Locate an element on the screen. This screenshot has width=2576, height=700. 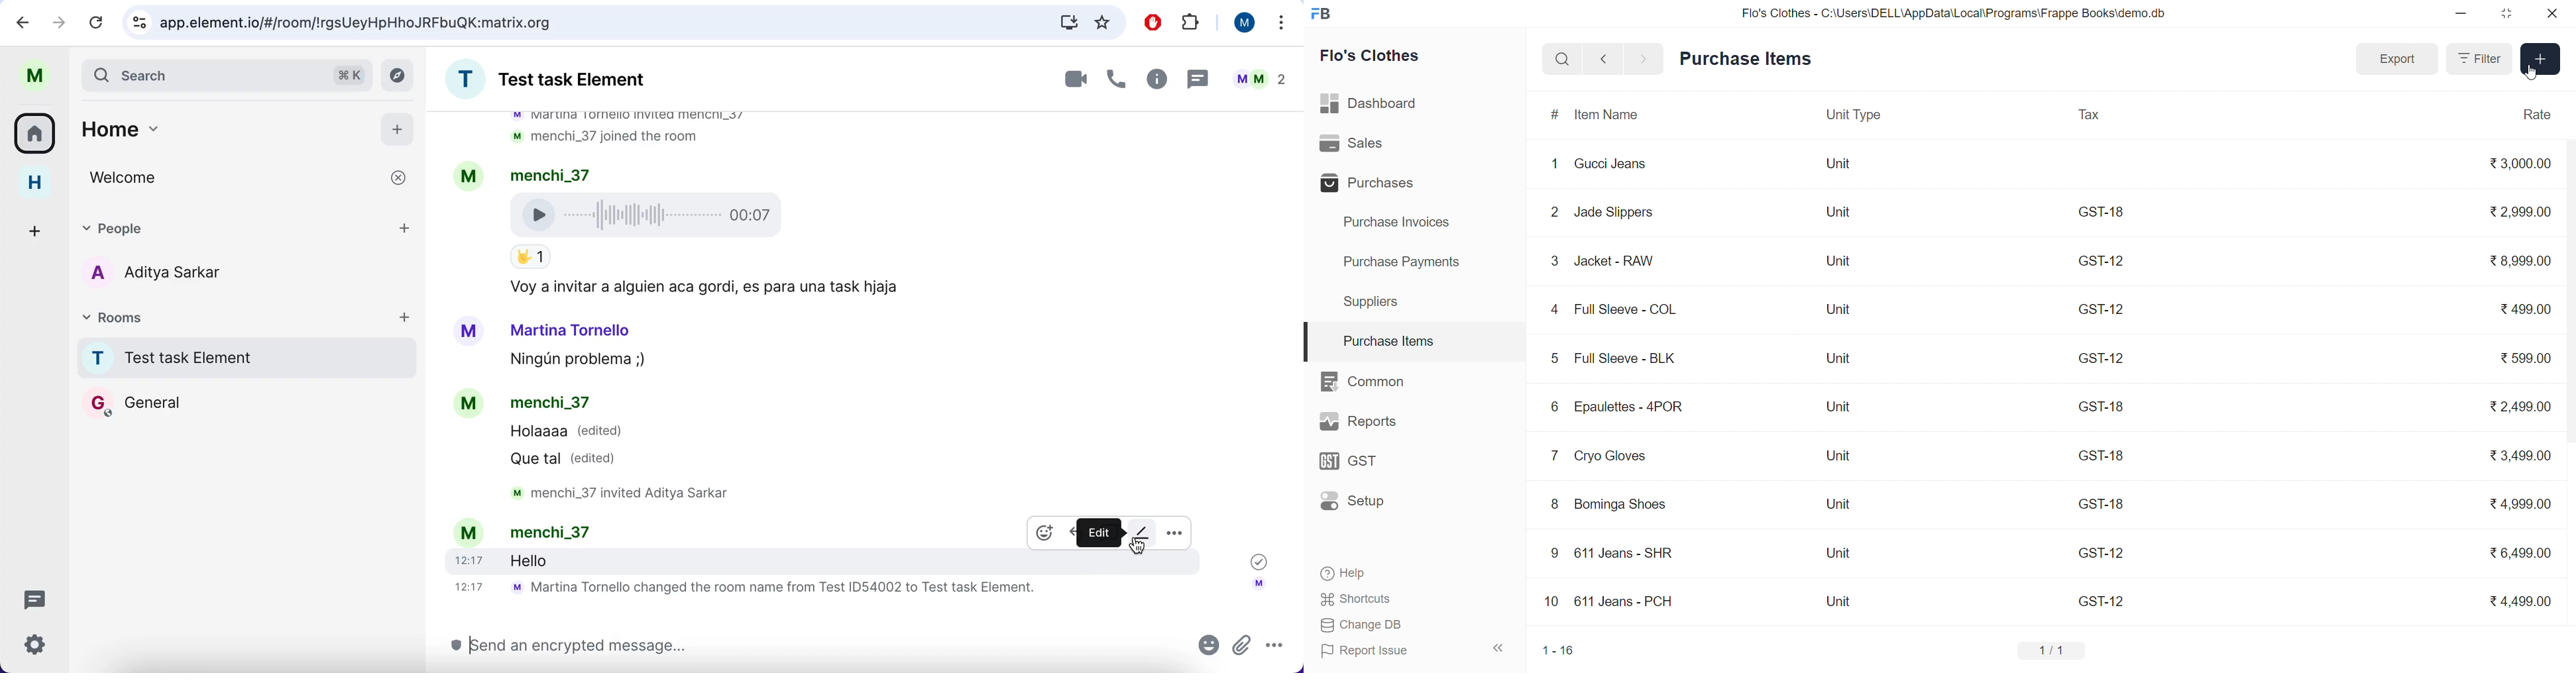
Help is located at coordinates (1408, 572).